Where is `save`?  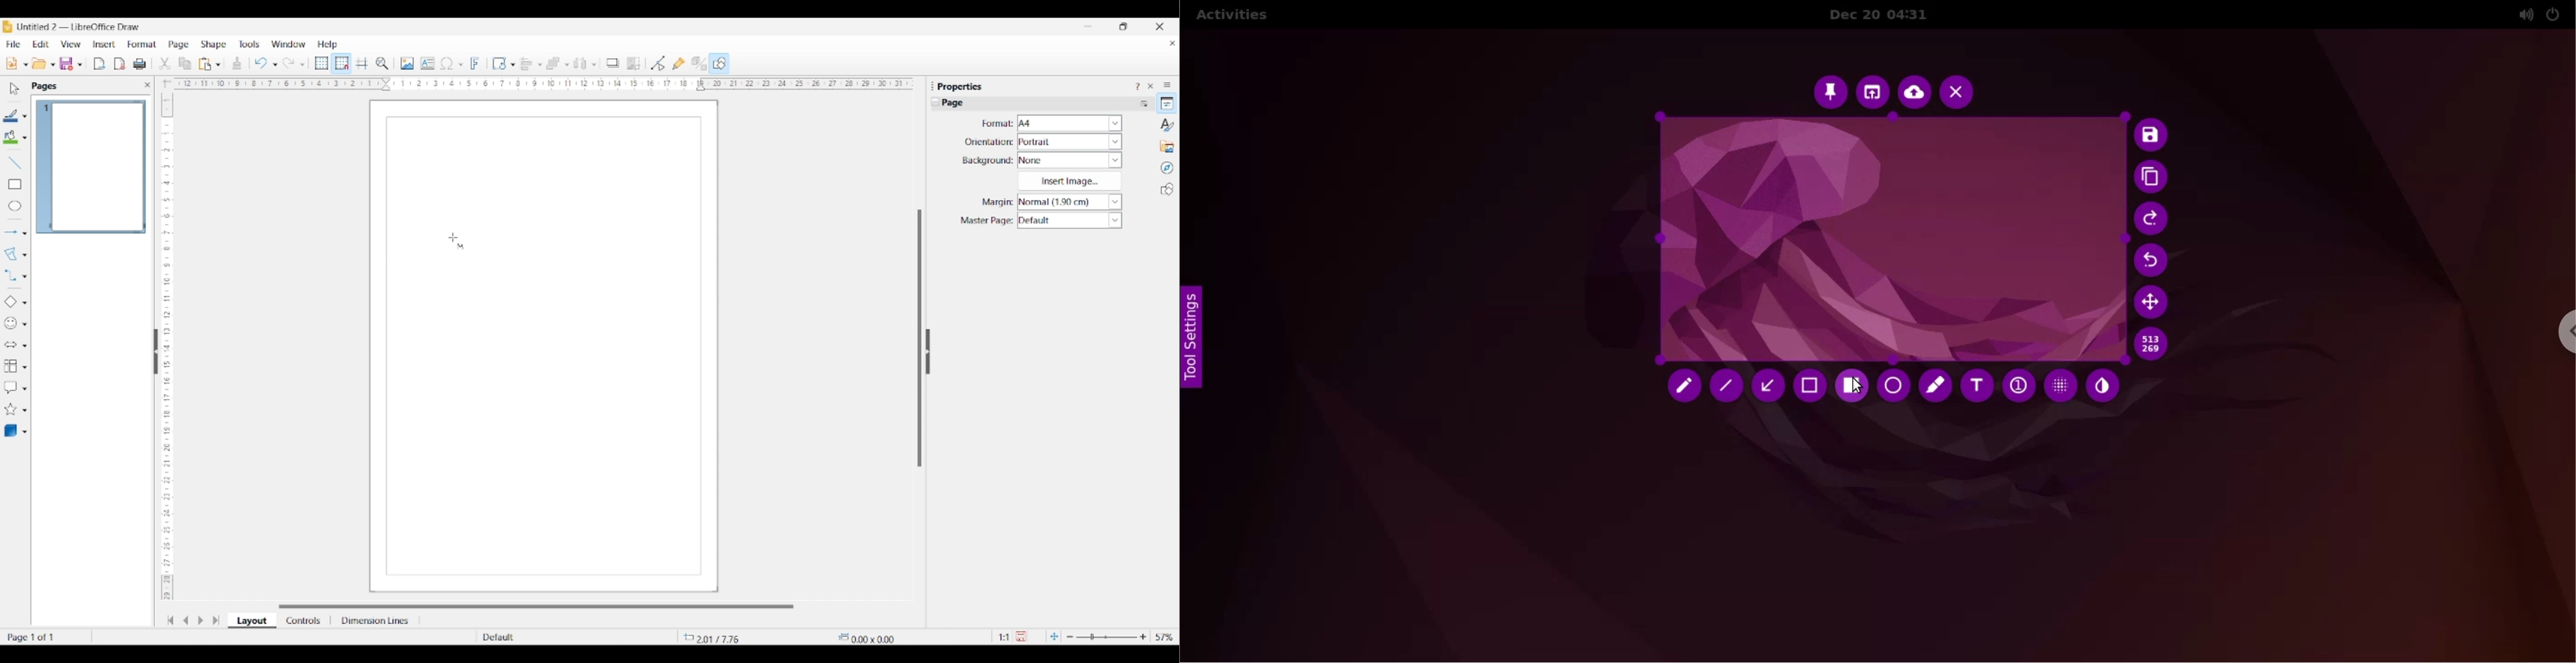
save is located at coordinates (2152, 135).